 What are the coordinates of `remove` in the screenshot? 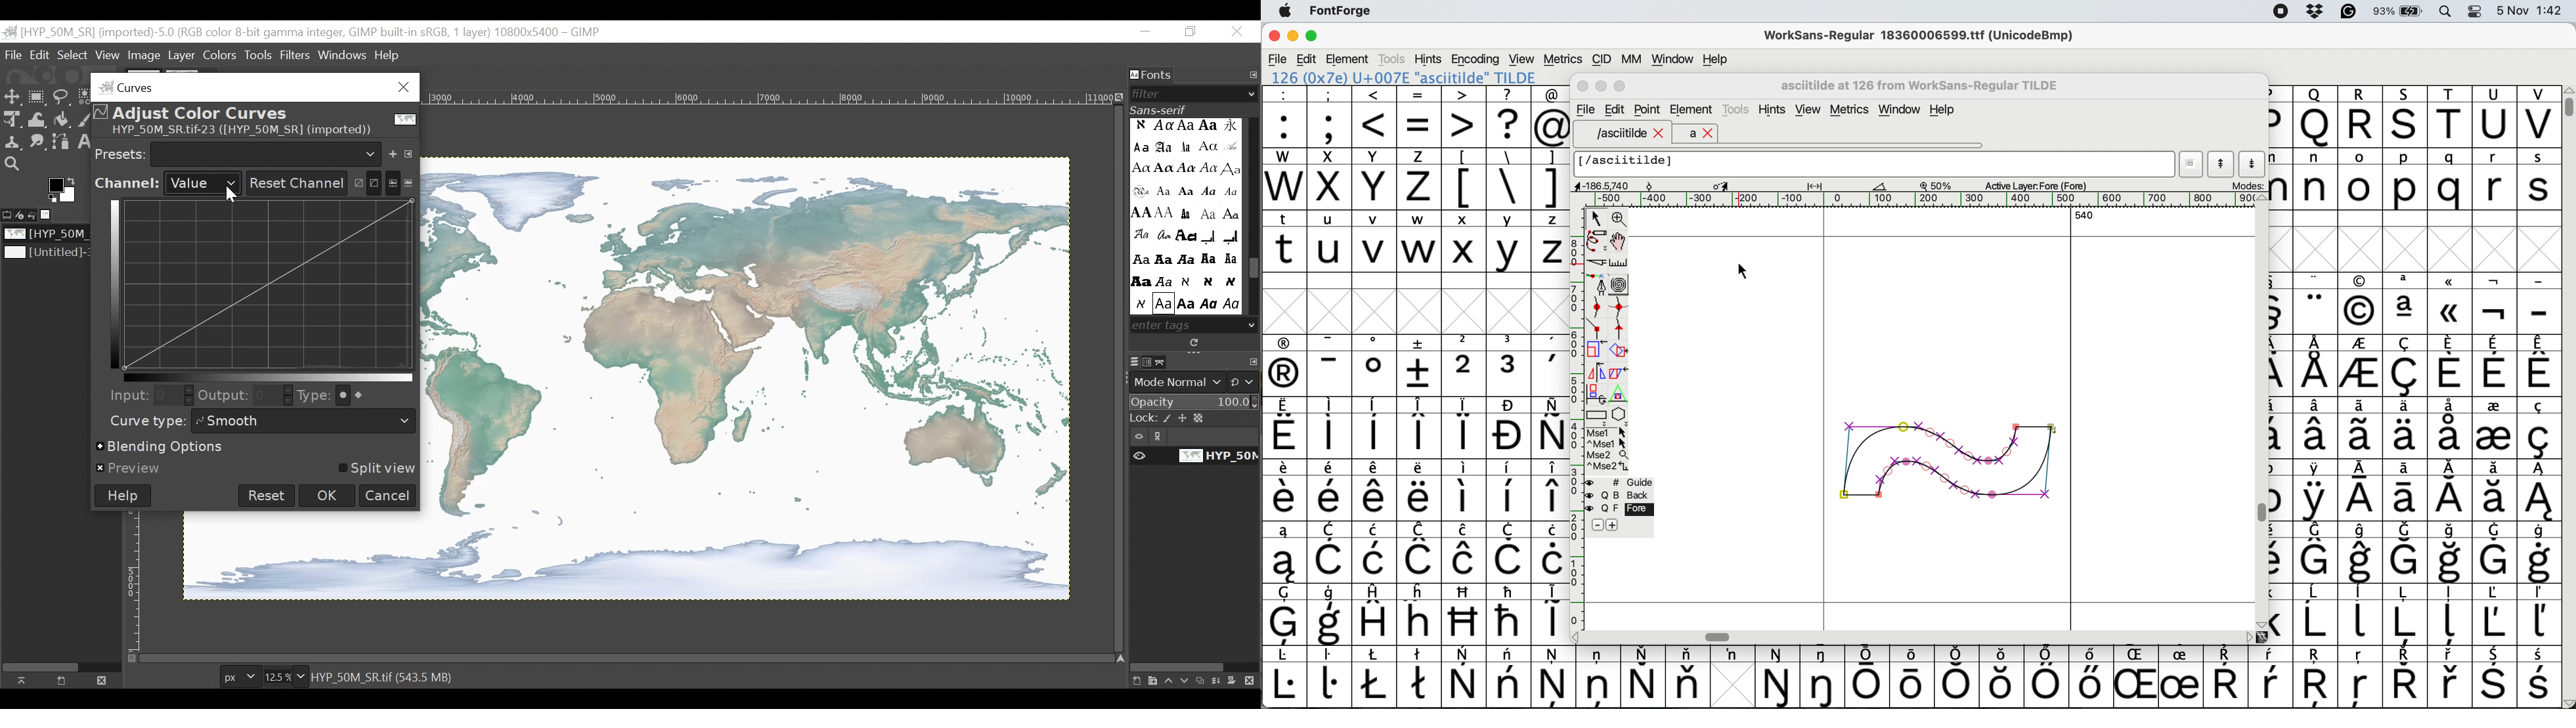 It's located at (1597, 526).